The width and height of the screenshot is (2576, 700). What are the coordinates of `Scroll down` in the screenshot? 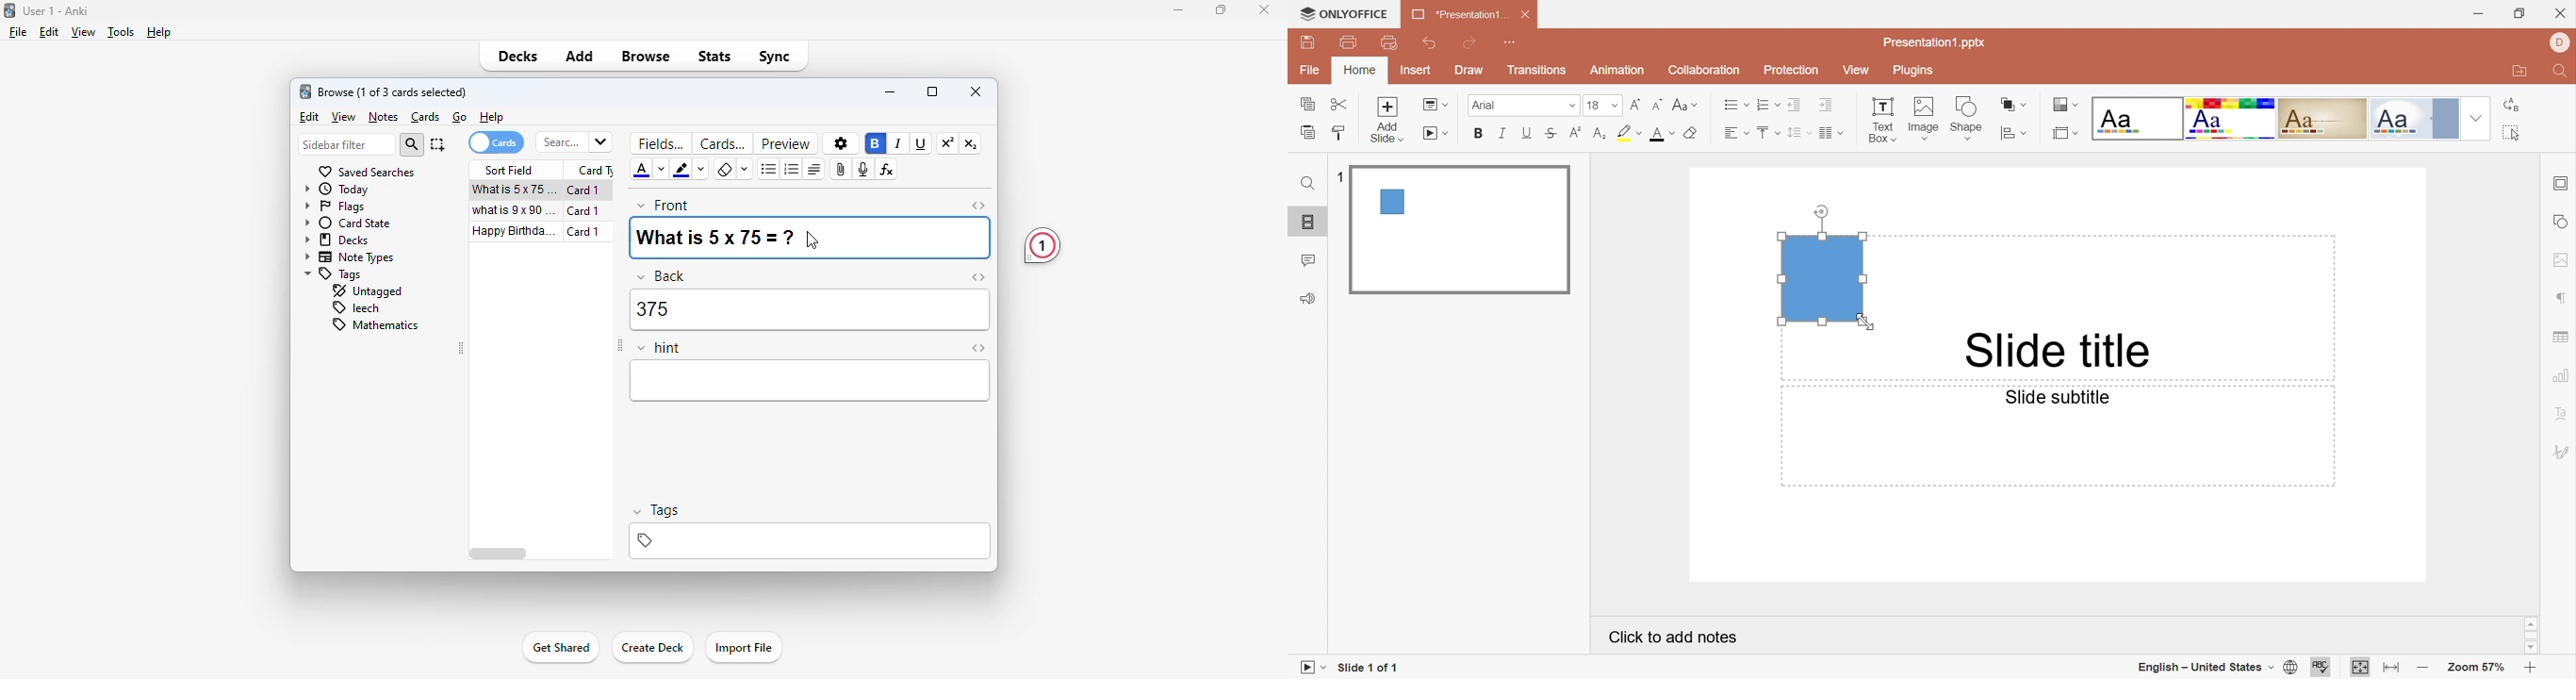 It's located at (2529, 648).